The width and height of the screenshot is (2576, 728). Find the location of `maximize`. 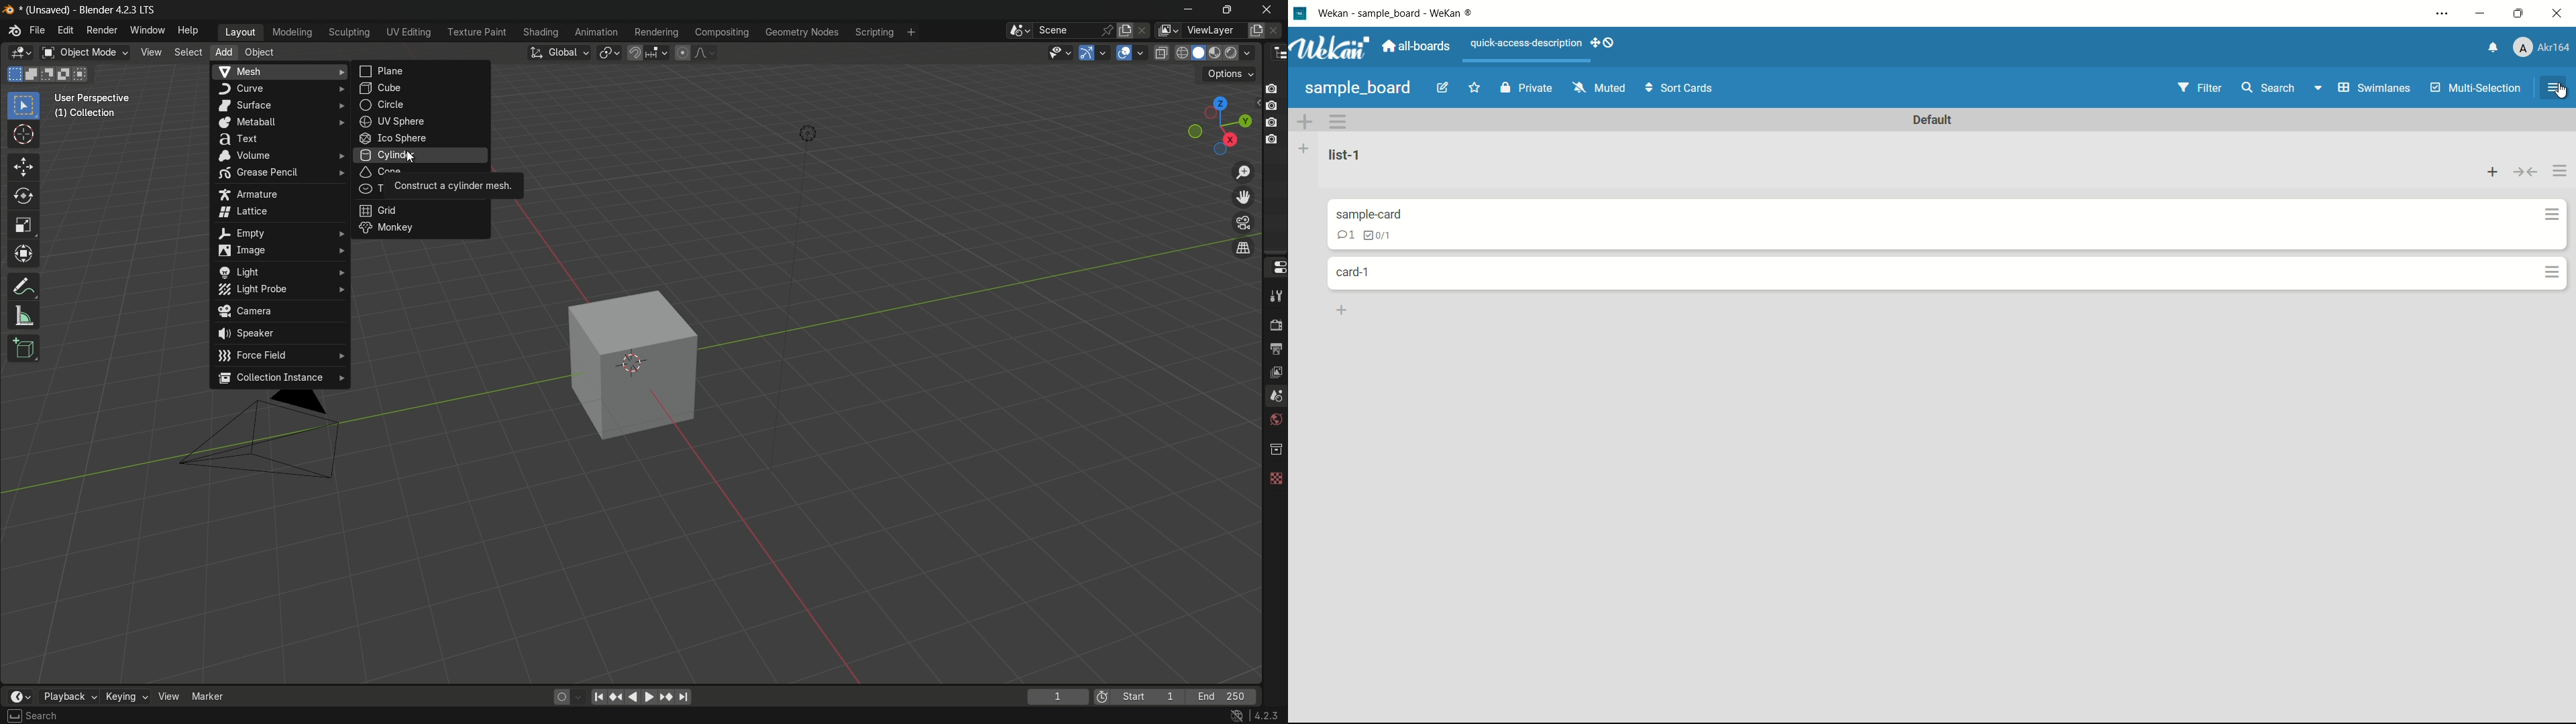

maximize is located at coordinates (2521, 14).